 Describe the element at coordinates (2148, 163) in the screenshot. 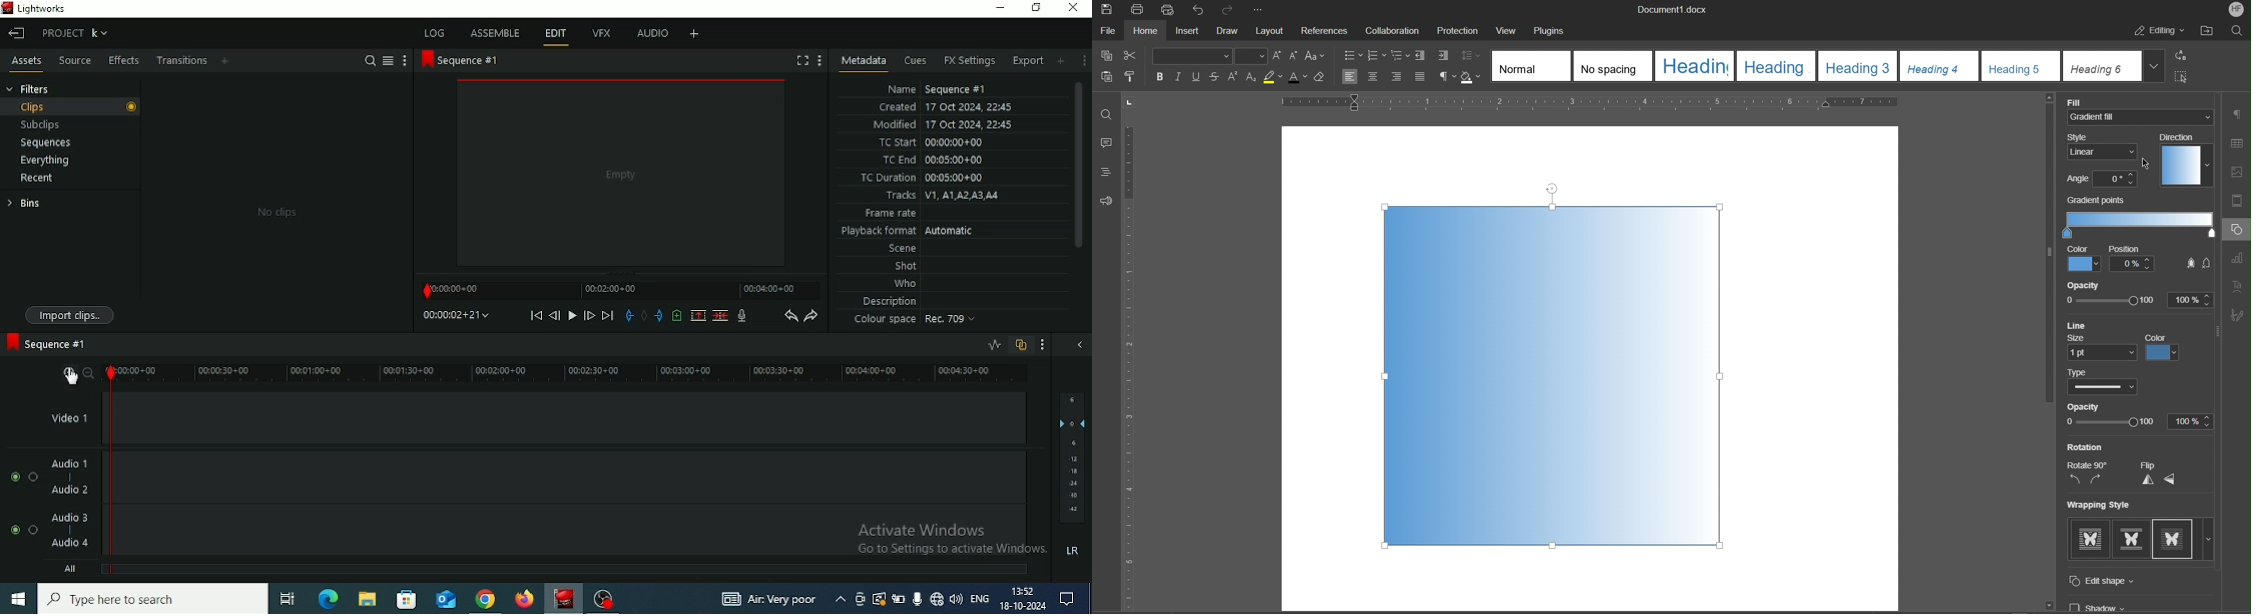

I see `cursor` at that location.